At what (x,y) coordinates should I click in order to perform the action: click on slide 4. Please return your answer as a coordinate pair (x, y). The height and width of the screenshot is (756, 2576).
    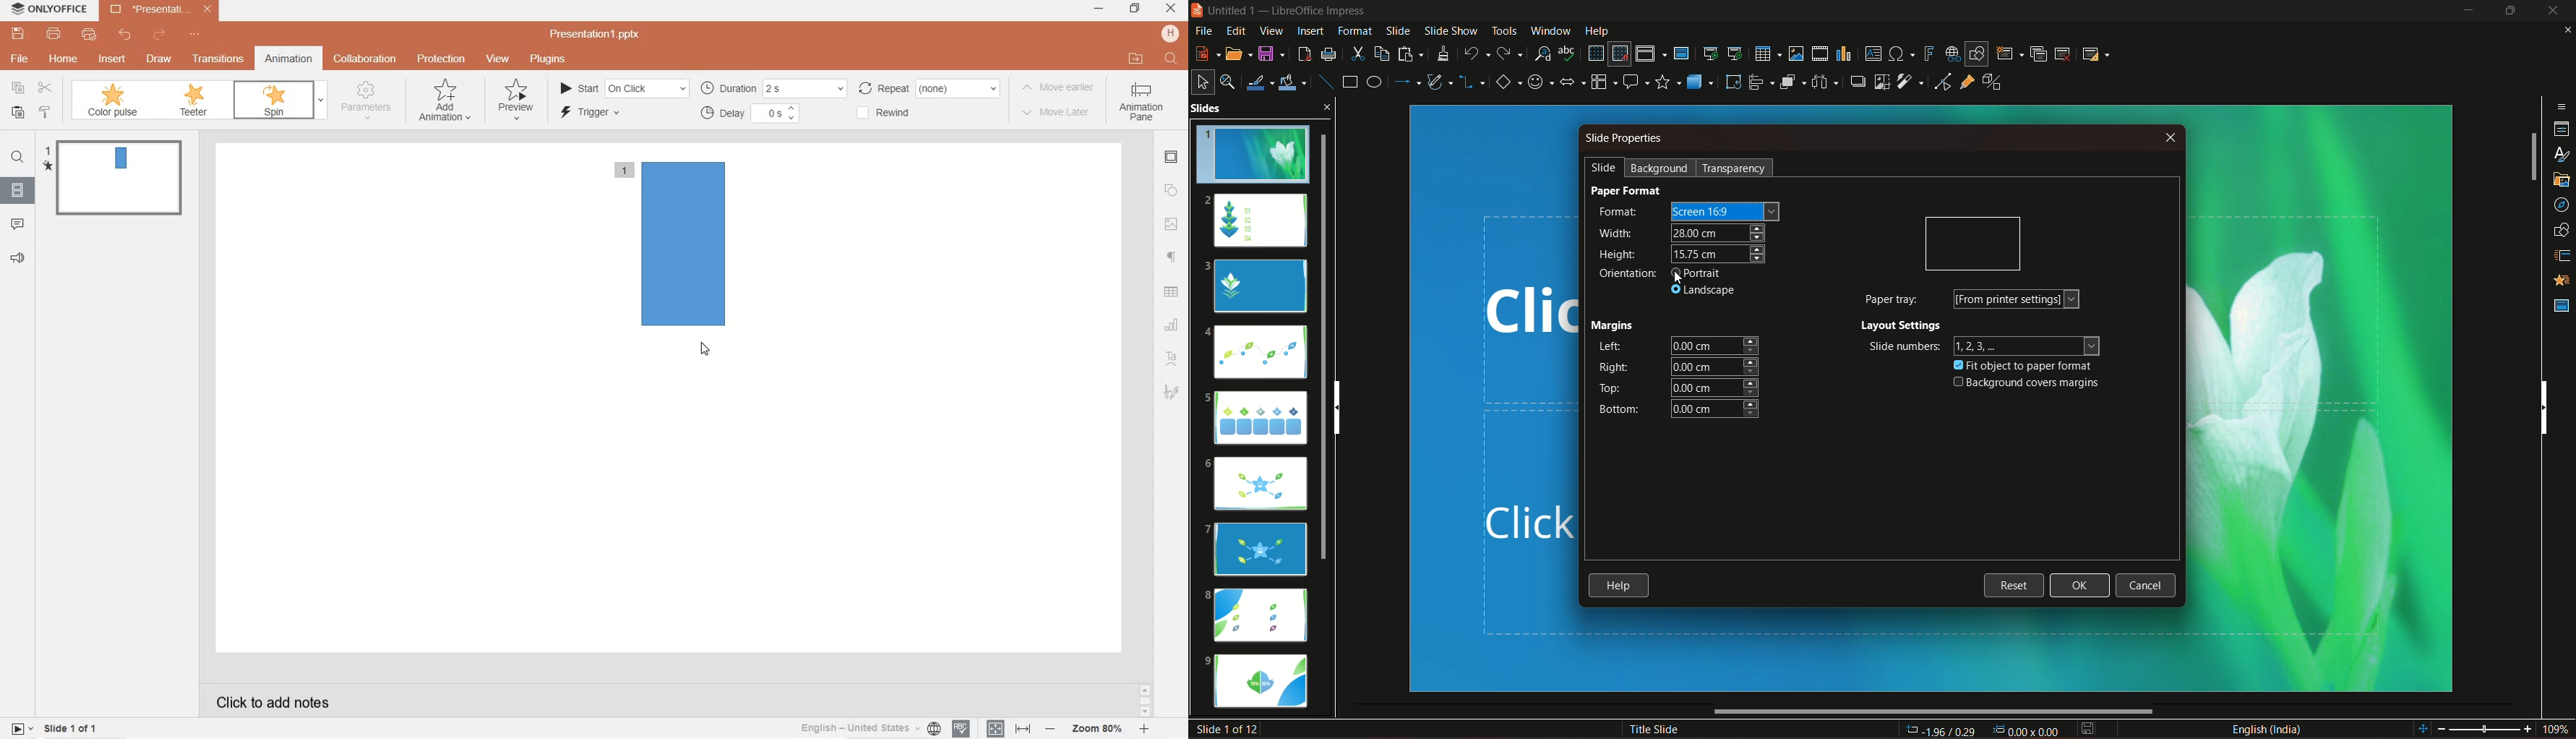
    Looking at the image, I should click on (1258, 354).